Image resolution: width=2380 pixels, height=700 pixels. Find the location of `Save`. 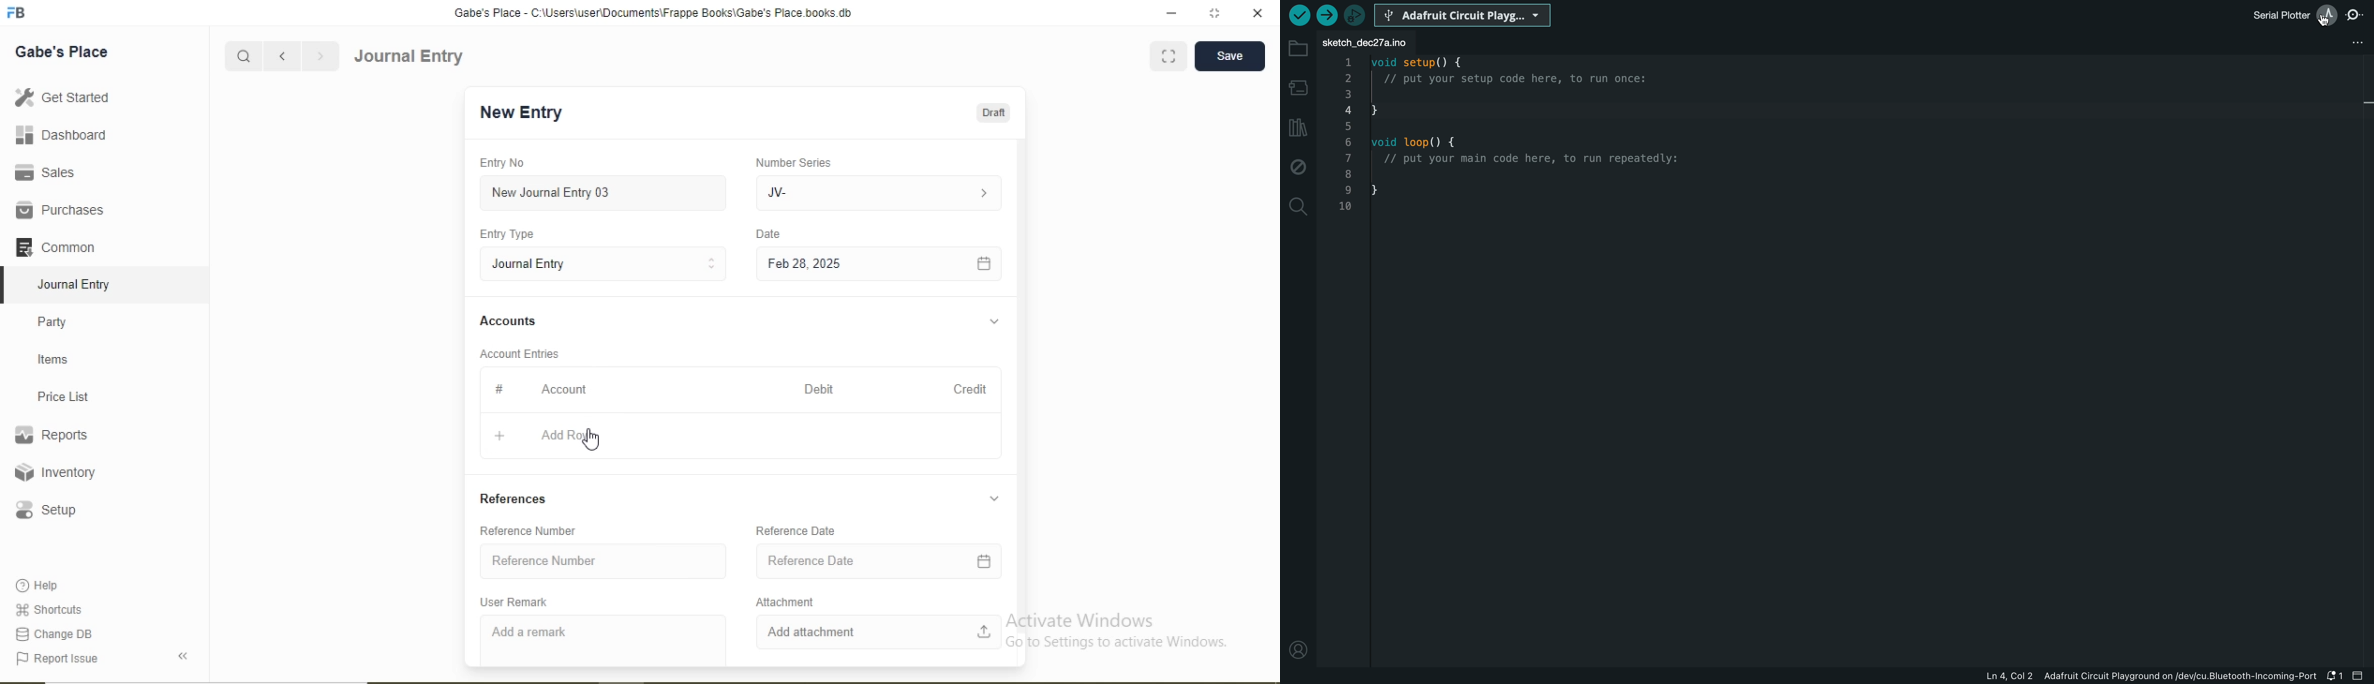

Save is located at coordinates (1229, 54).